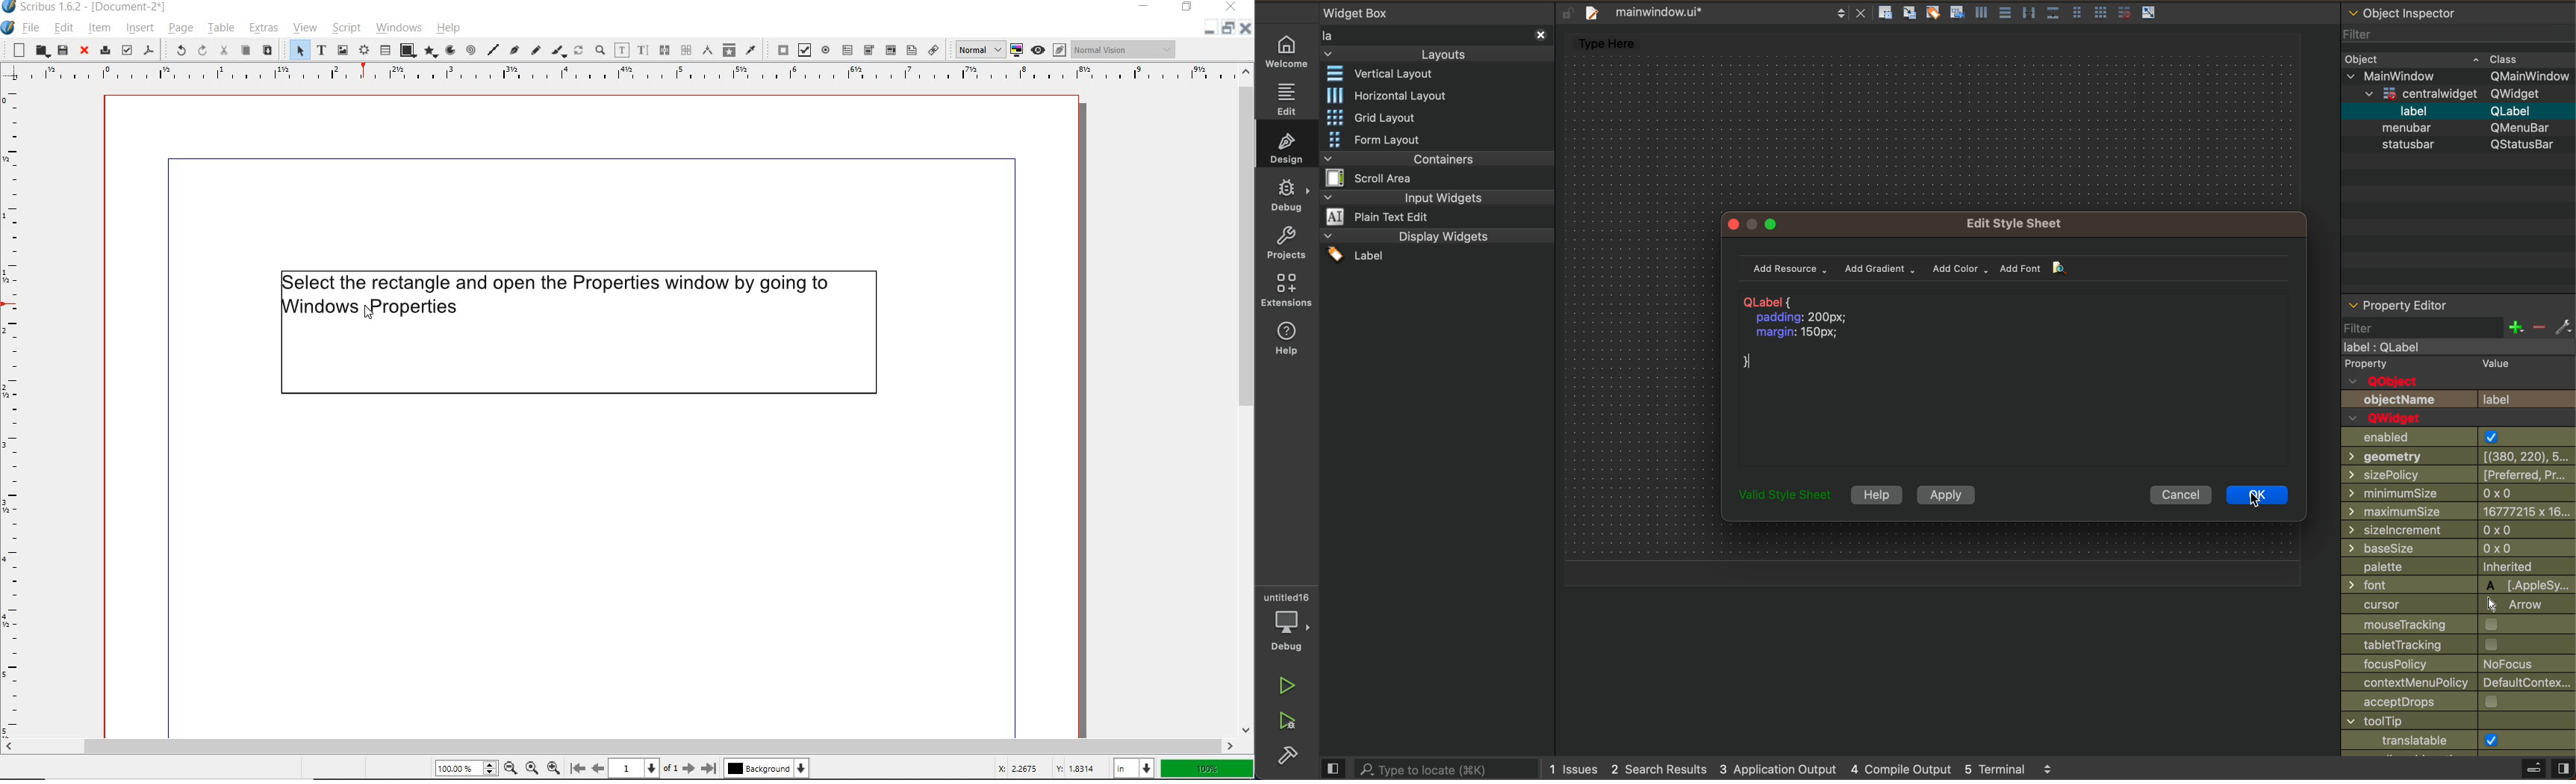 The height and width of the screenshot is (784, 2576). Describe the element at coordinates (33, 28) in the screenshot. I see `file` at that location.